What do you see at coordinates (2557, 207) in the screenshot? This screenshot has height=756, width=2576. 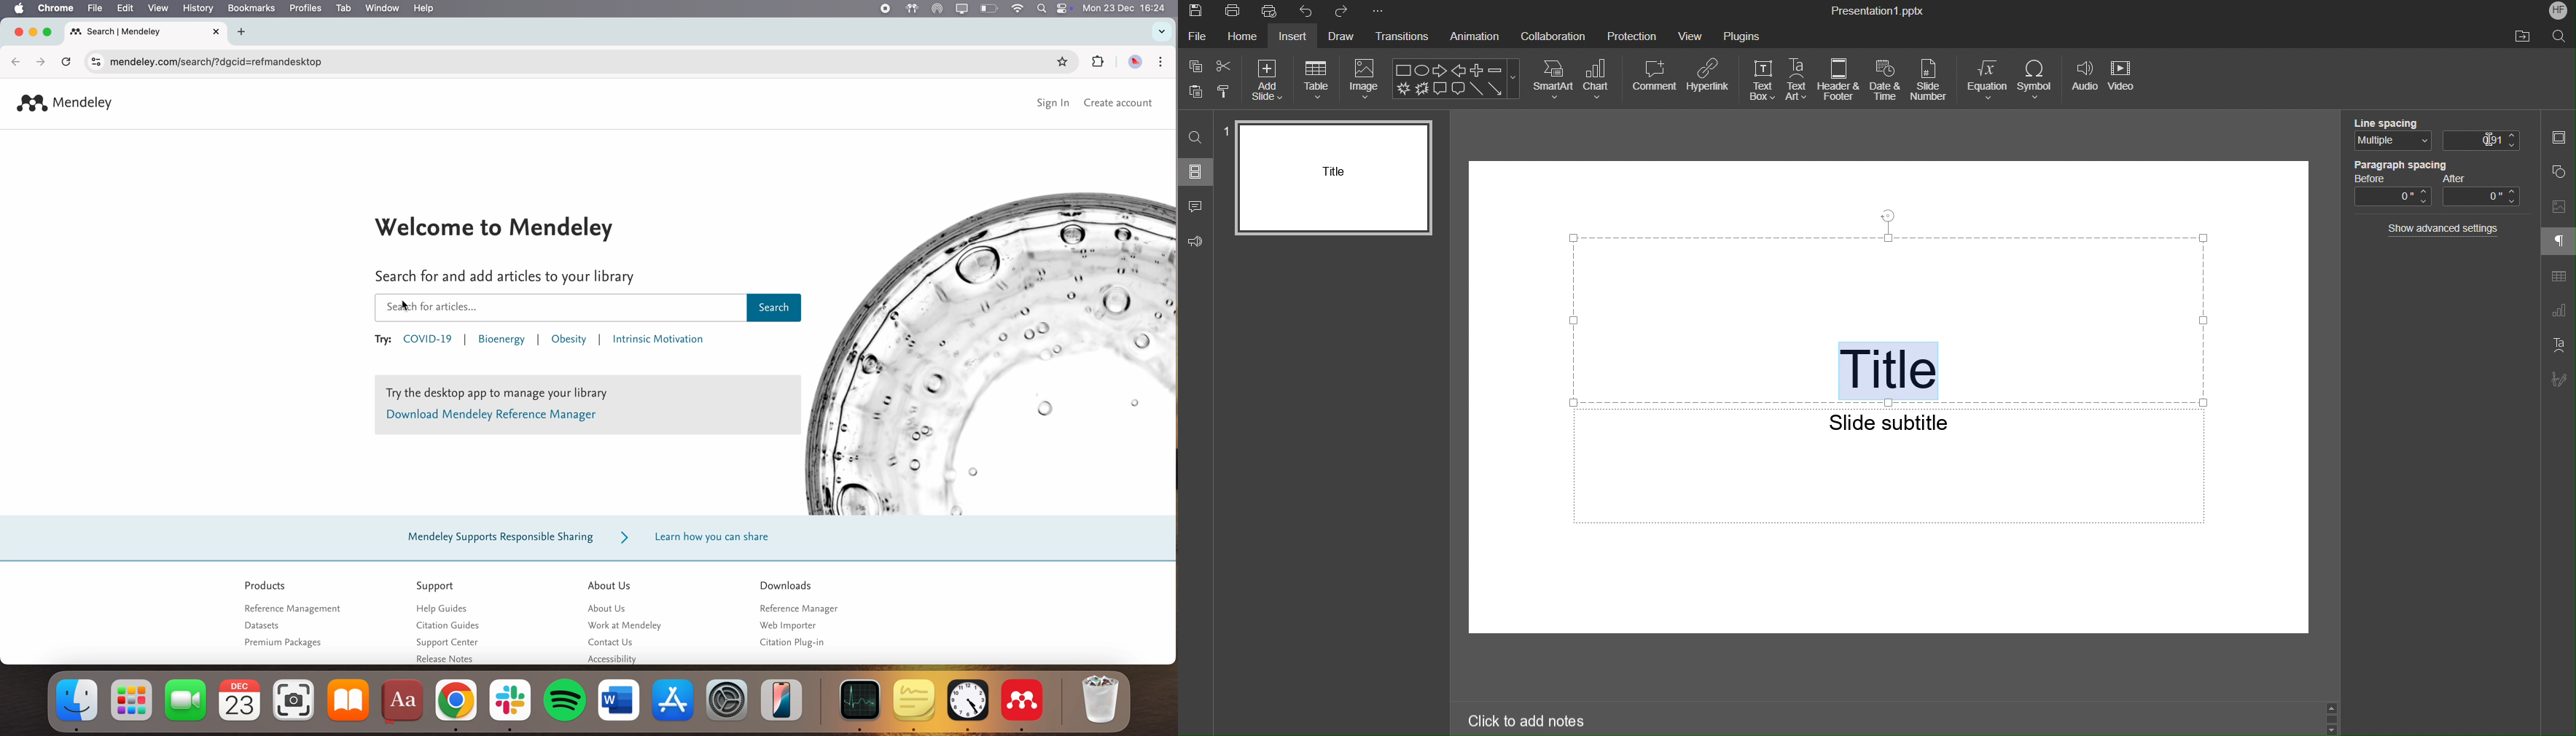 I see `Image Settings` at bounding box center [2557, 207].